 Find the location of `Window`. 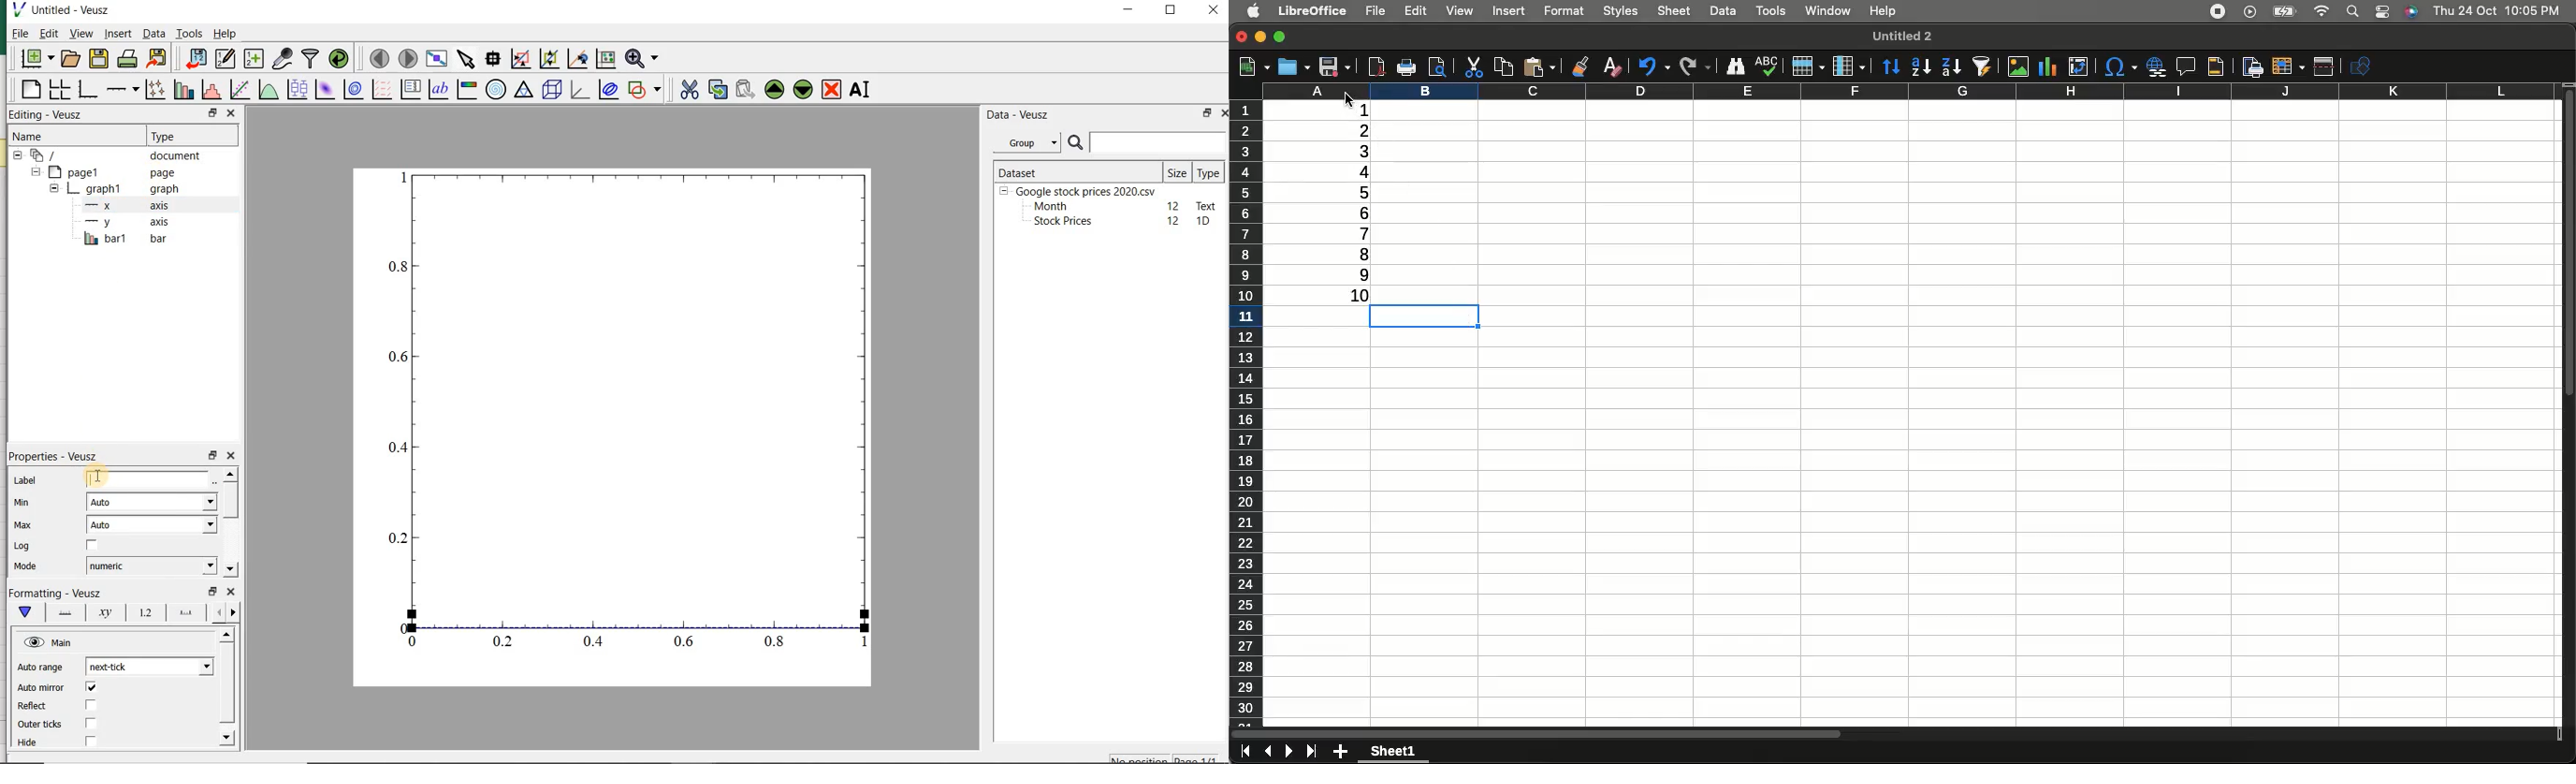

Window is located at coordinates (1826, 11).